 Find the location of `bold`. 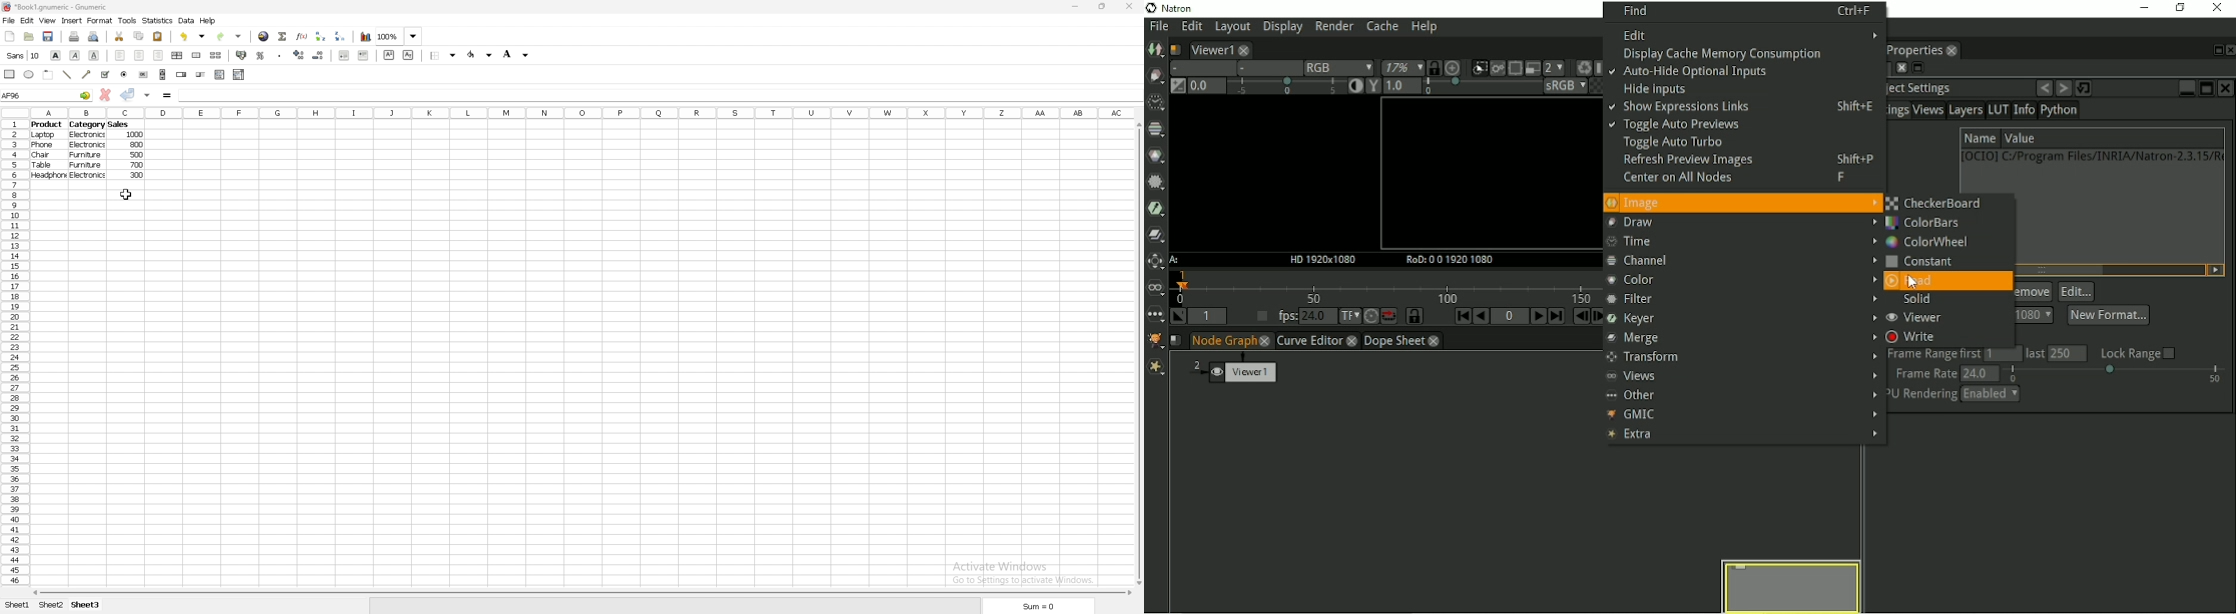

bold is located at coordinates (57, 55).